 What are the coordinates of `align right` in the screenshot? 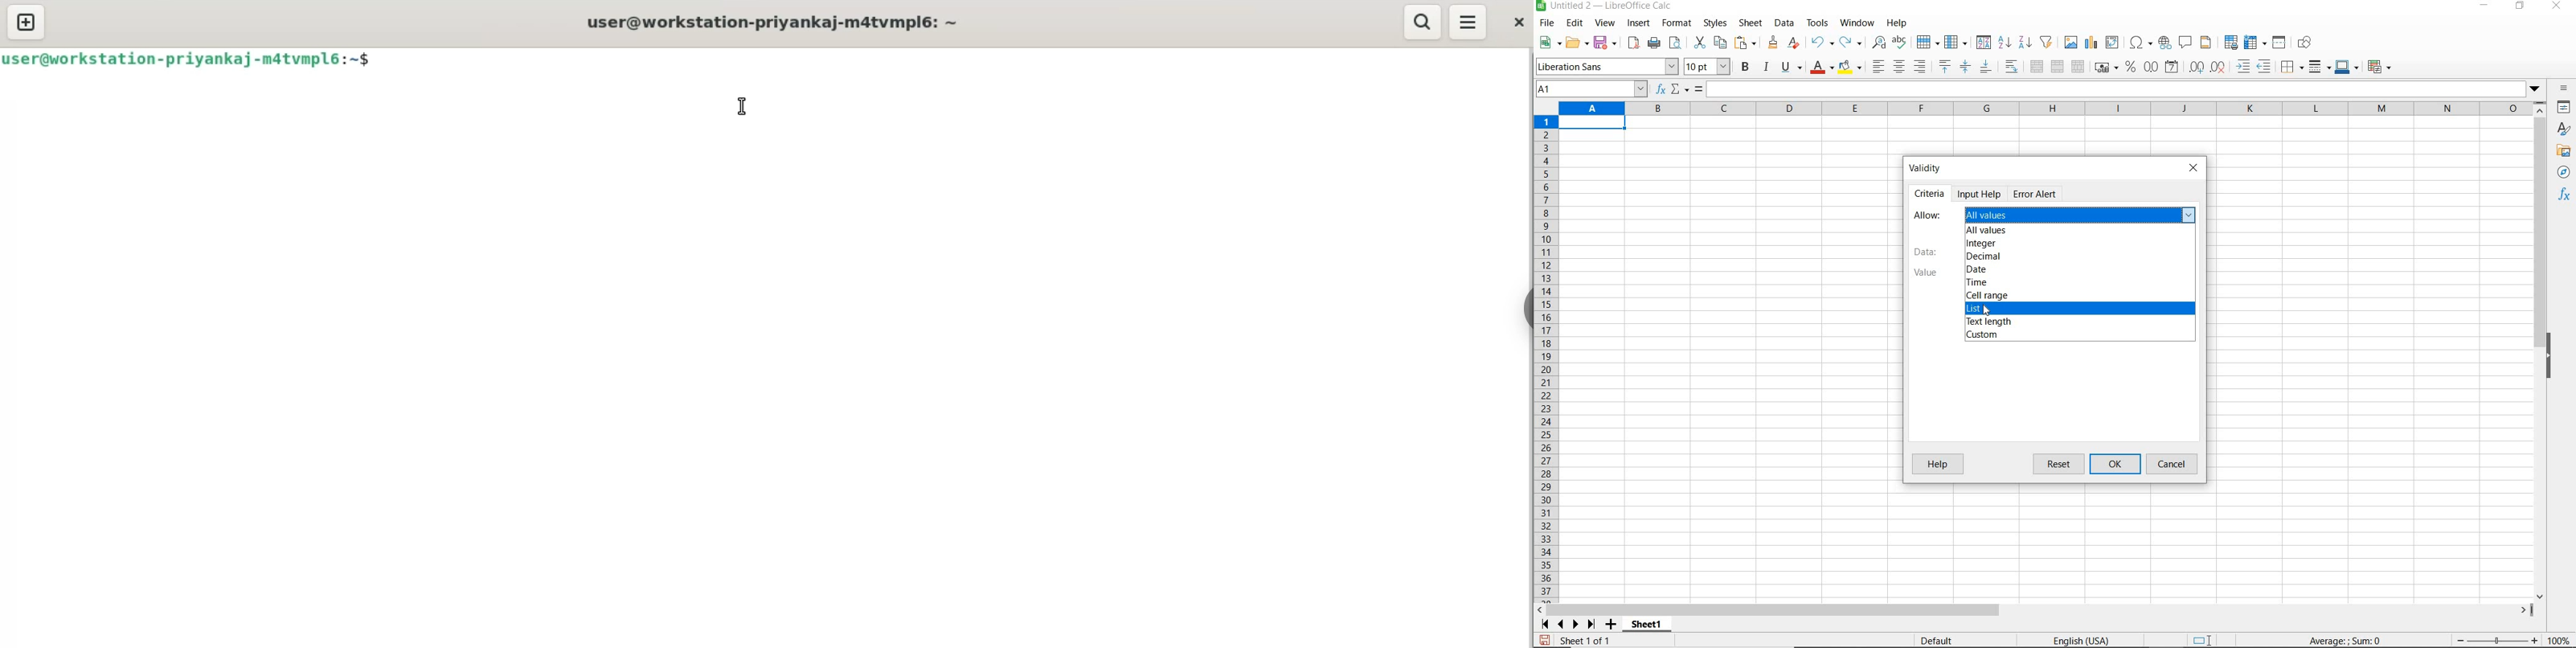 It's located at (1921, 66).